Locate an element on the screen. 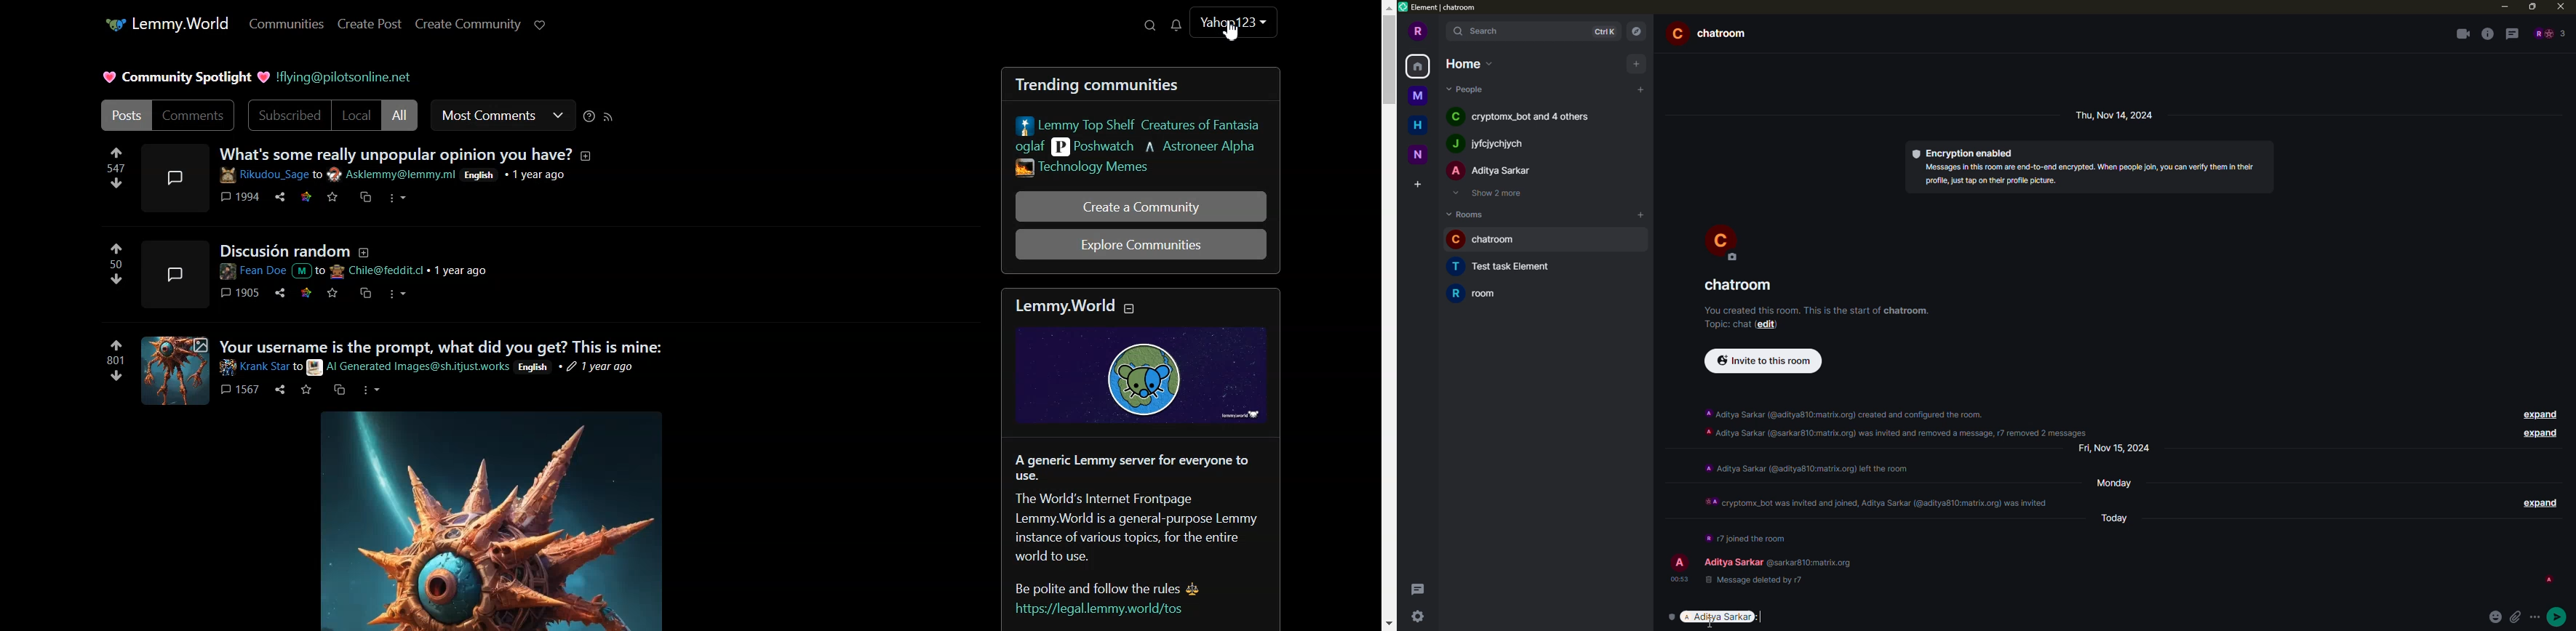 This screenshot has width=2576, height=644. room is located at coordinates (1509, 267).